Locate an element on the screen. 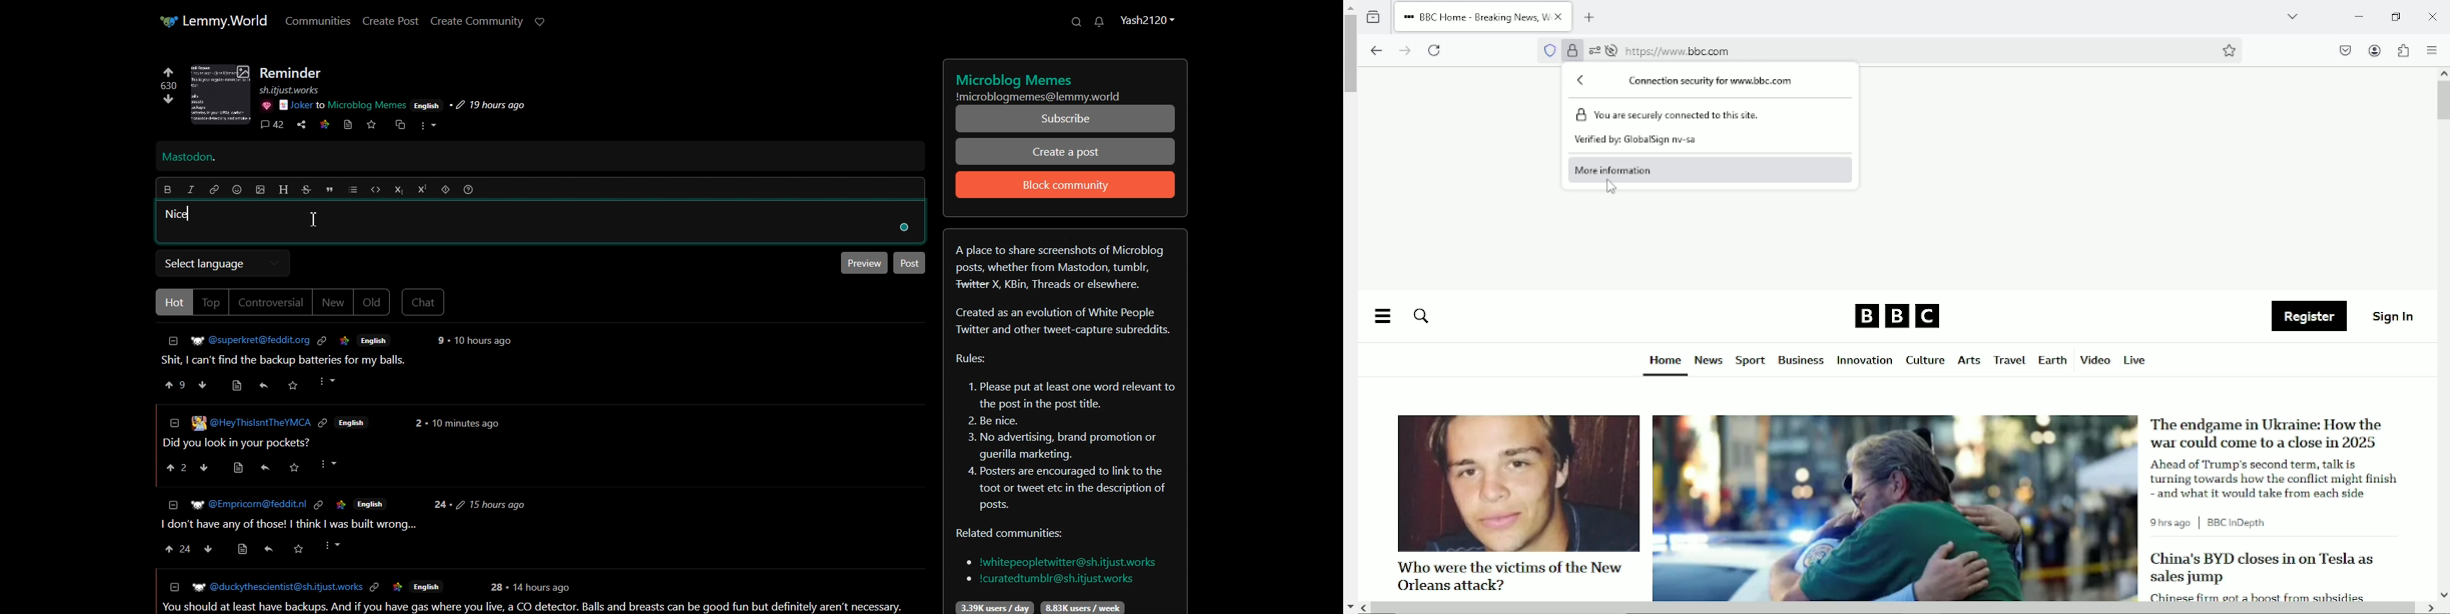 This screenshot has width=2464, height=616. image is located at coordinates (1517, 483).